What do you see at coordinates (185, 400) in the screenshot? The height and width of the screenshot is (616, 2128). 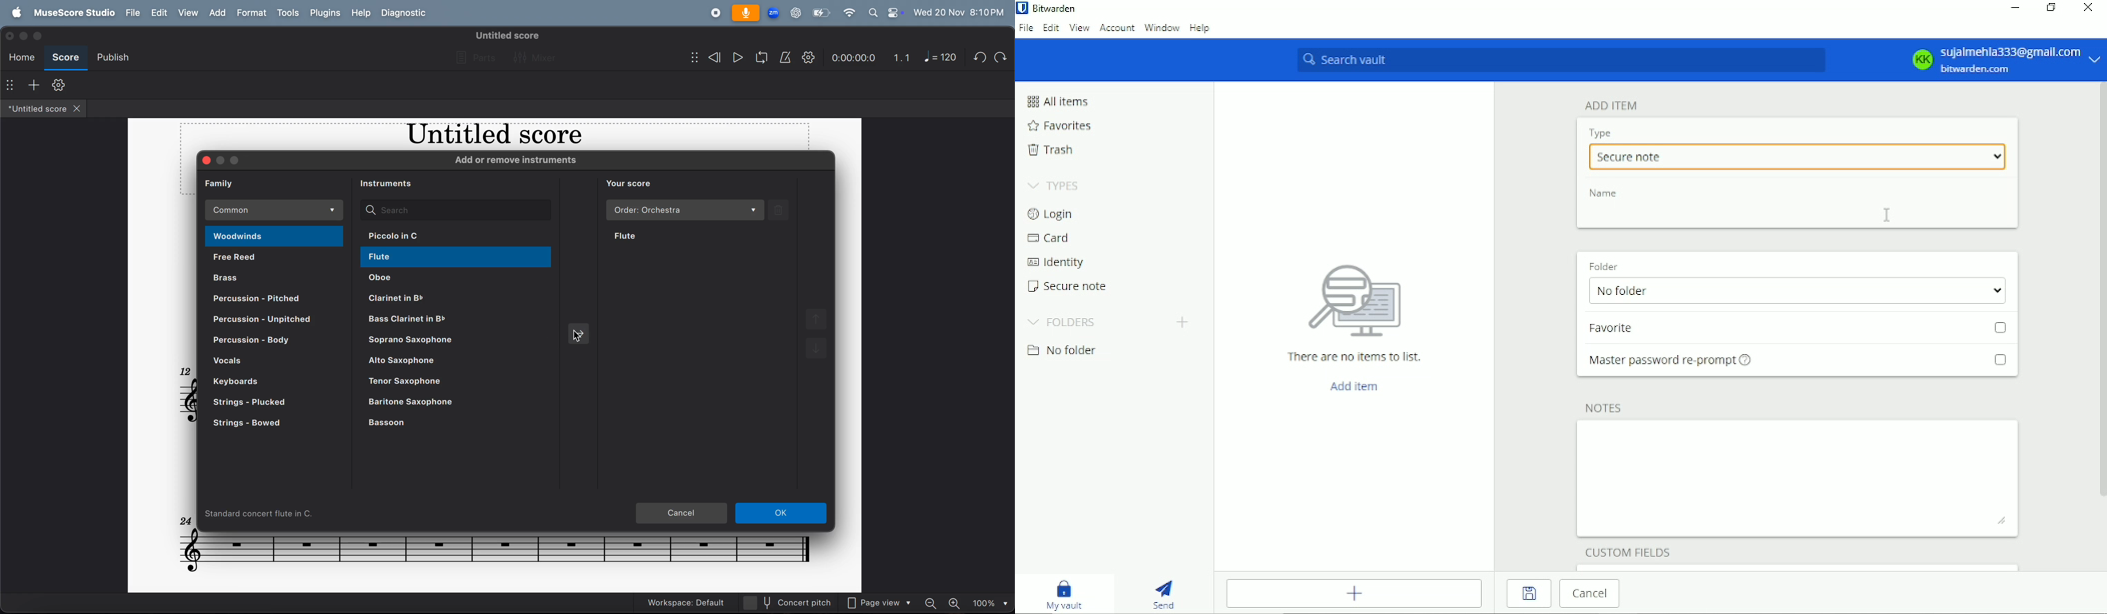 I see `notes` at bounding box center [185, 400].